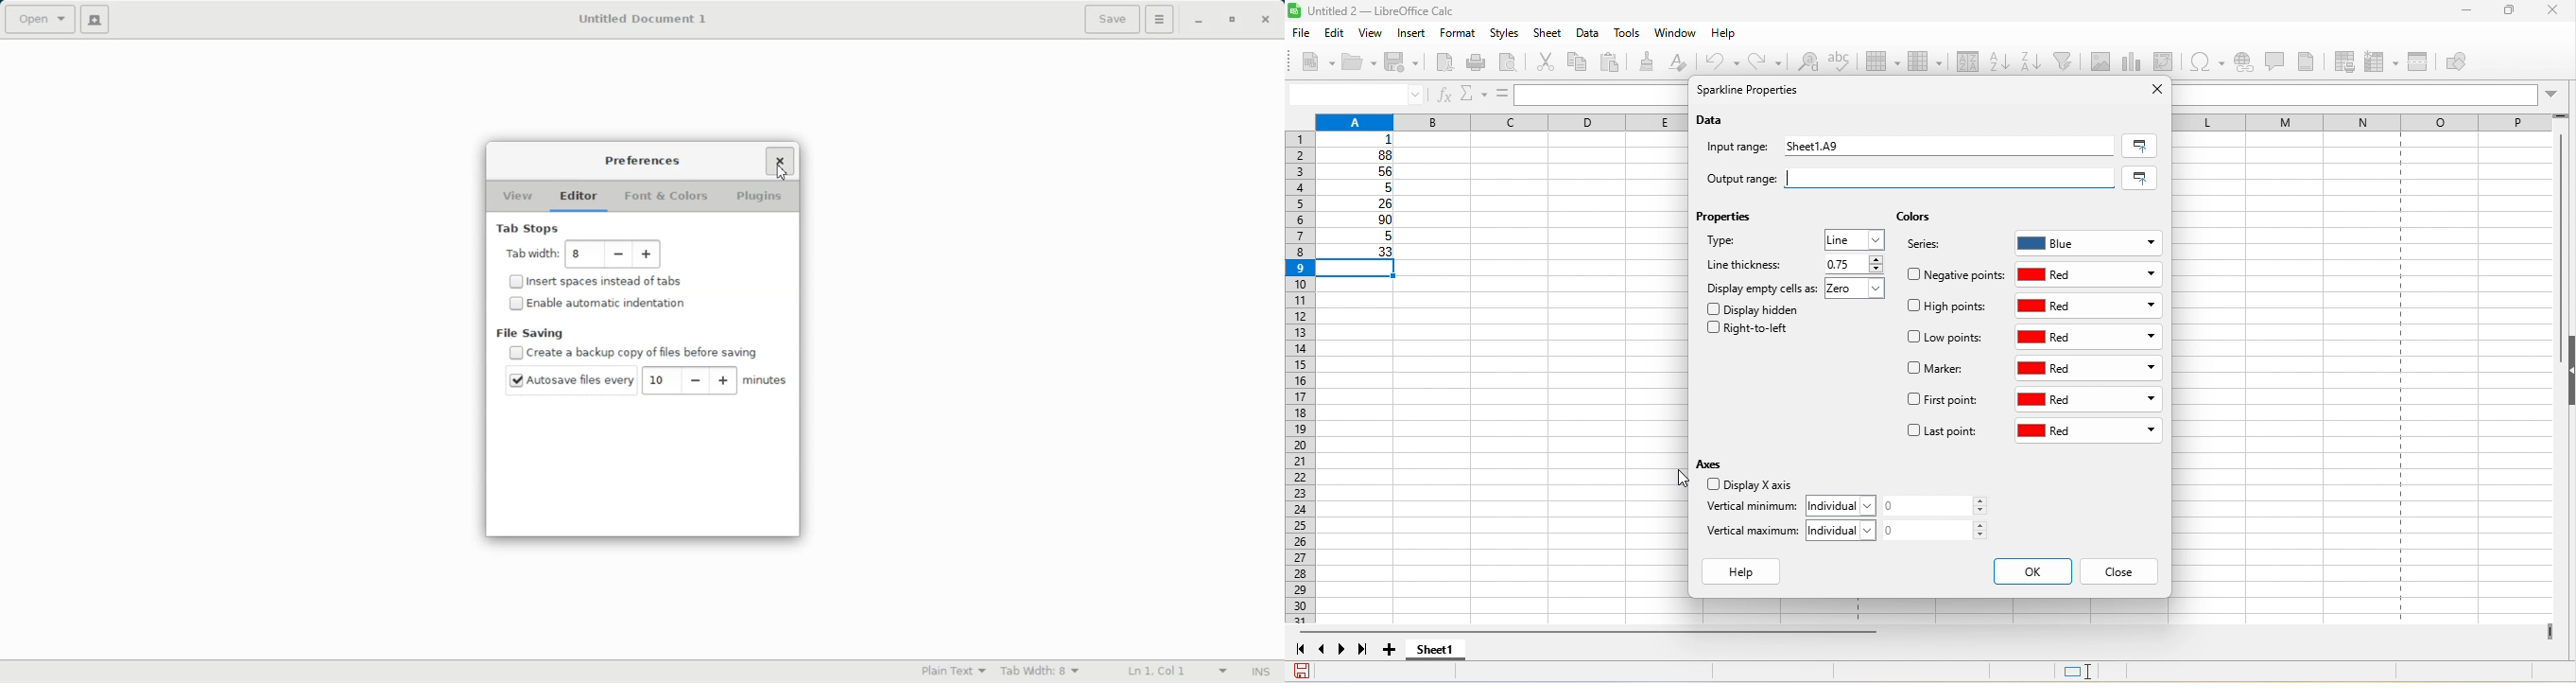  Describe the element at coordinates (1846, 66) in the screenshot. I see `spelling` at that location.